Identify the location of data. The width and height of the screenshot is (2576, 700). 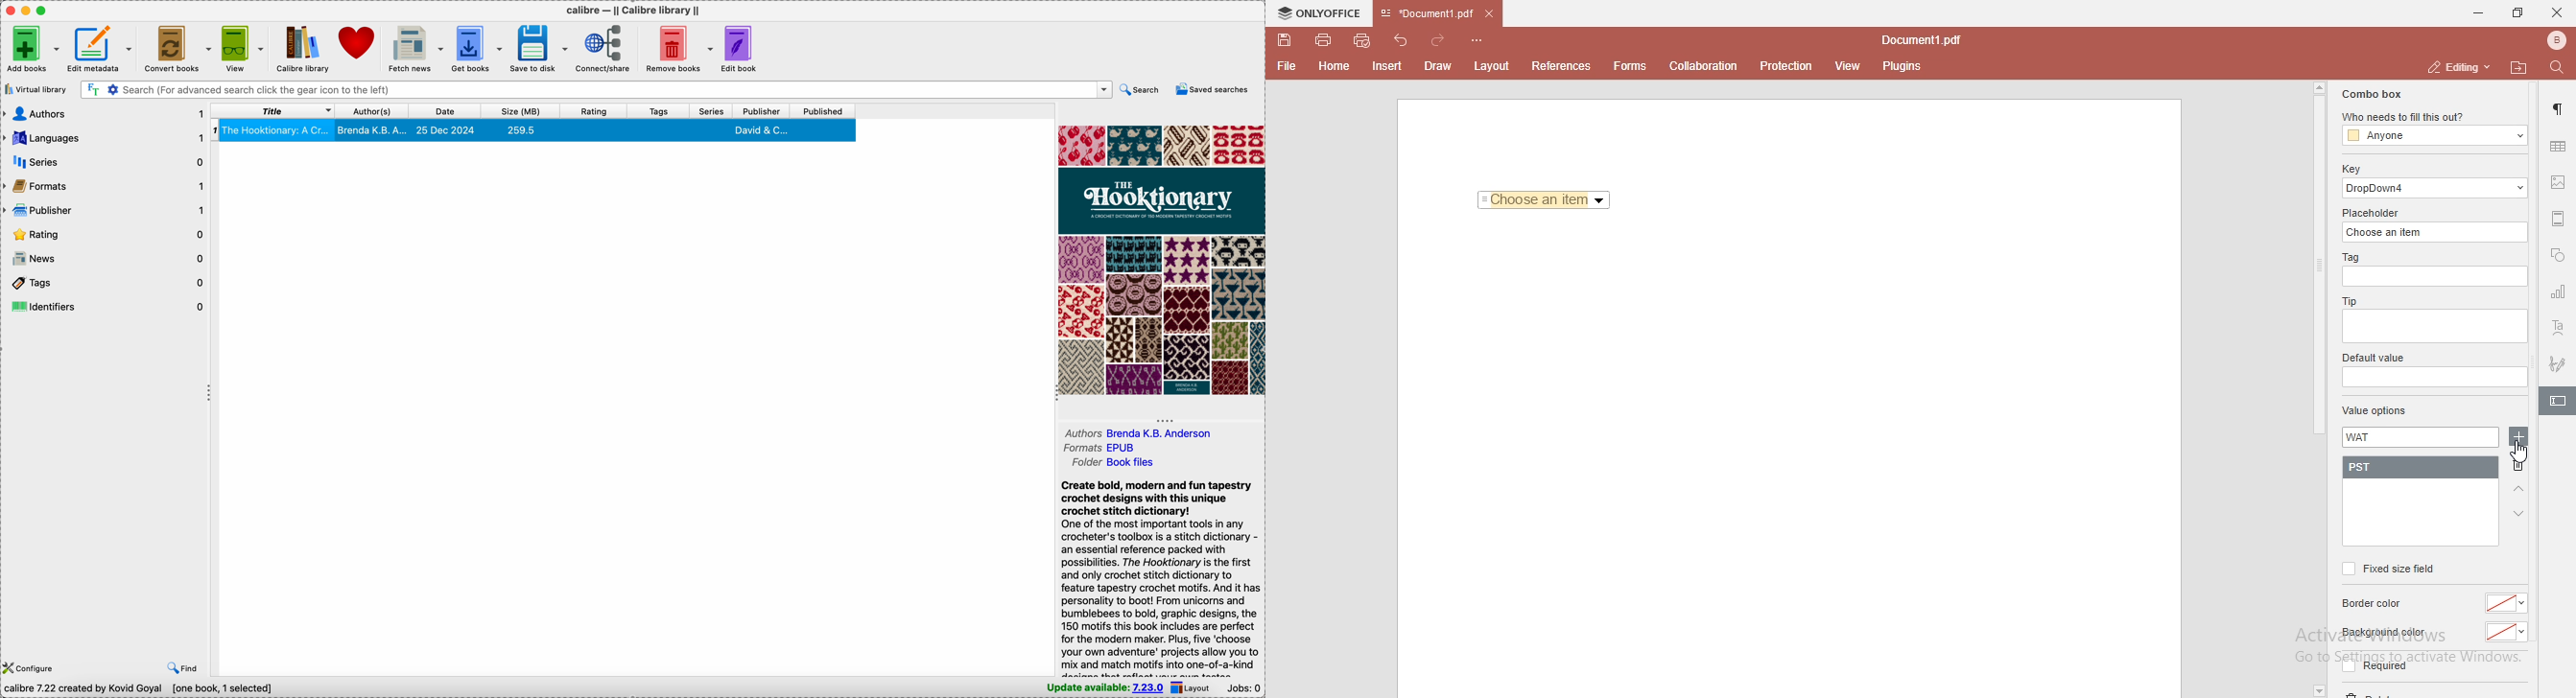
(140, 689).